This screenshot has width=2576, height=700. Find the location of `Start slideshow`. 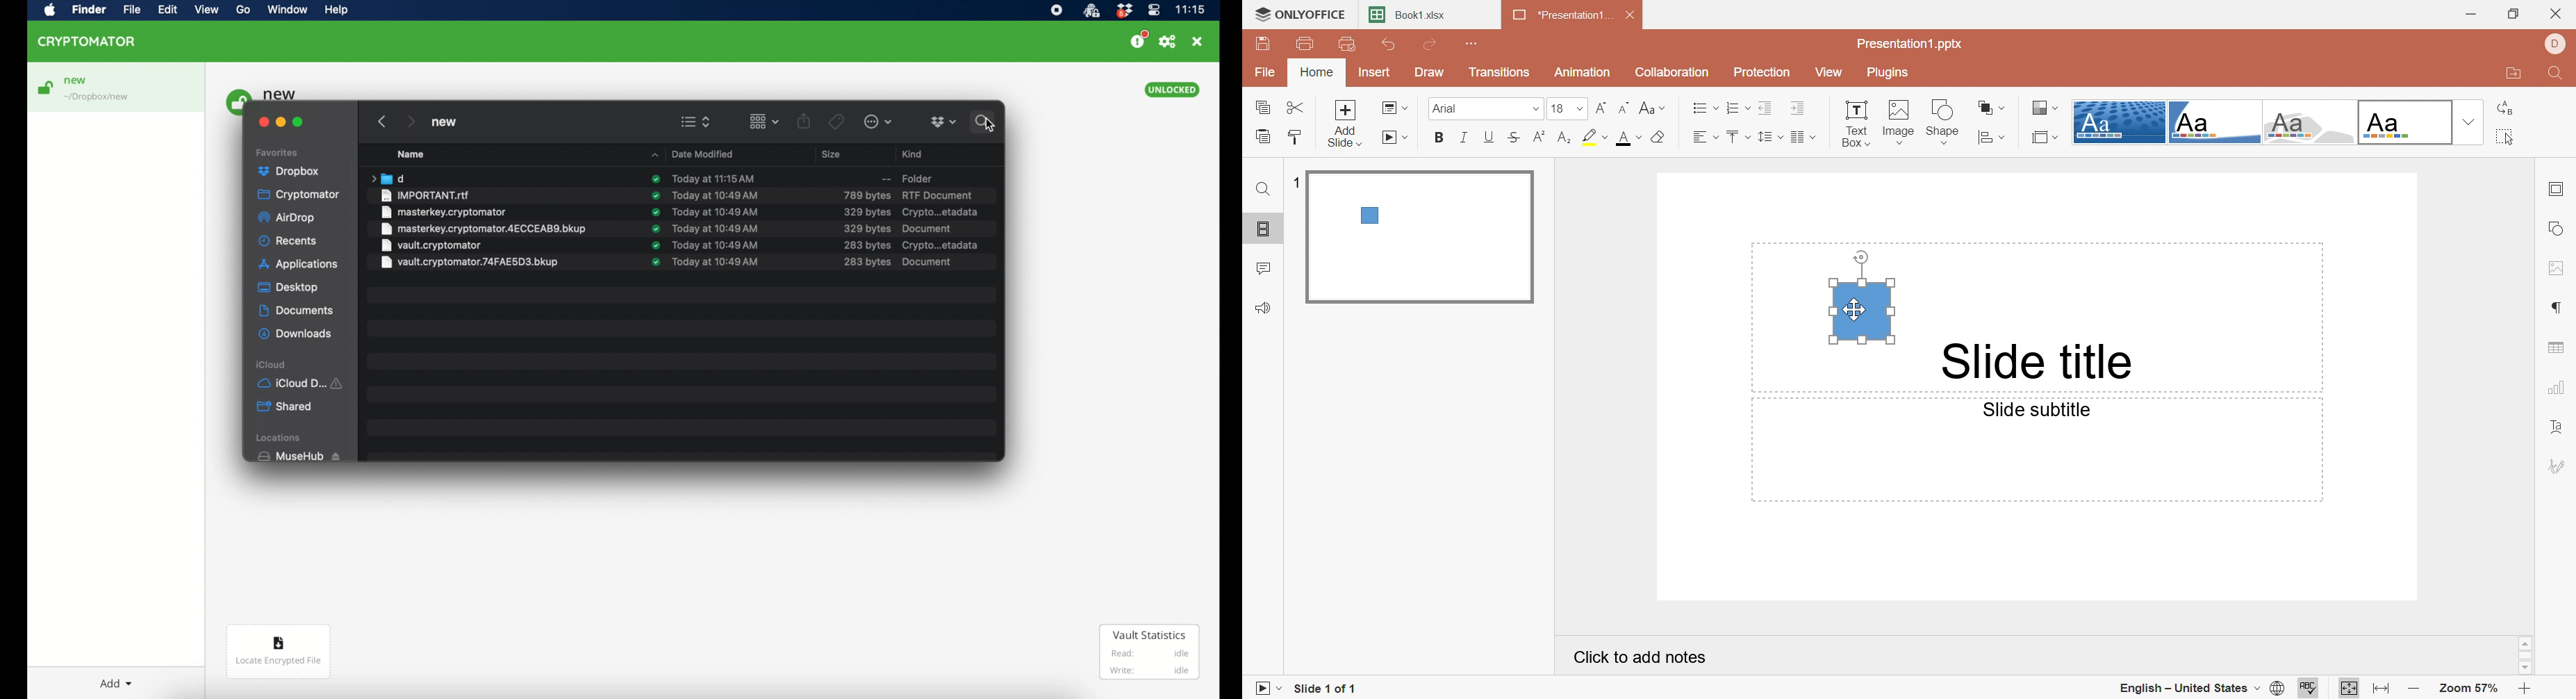

Start slideshow is located at coordinates (1264, 688).